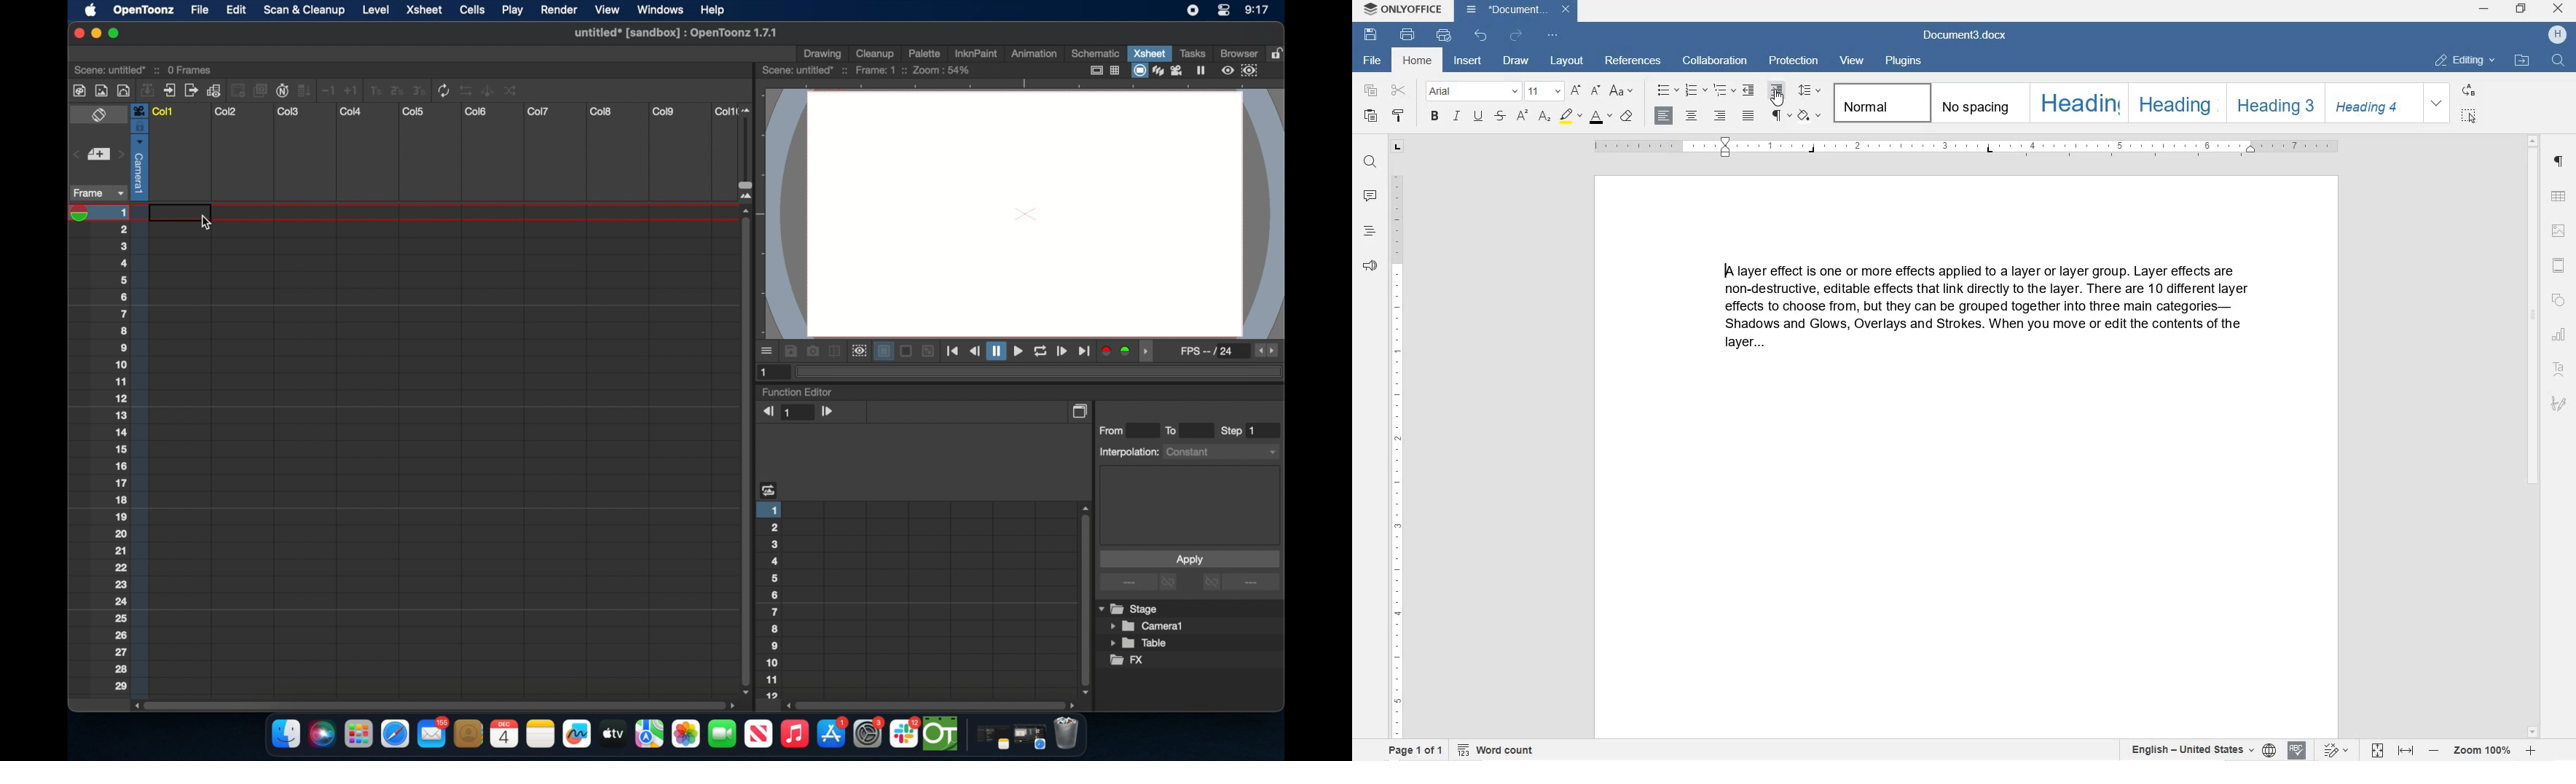 Image resolution: width=2576 pixels, height=784 pixels. Describe the element at coordinates (1370, 232) in the screenshot. I see `HEADINGS` at that location.